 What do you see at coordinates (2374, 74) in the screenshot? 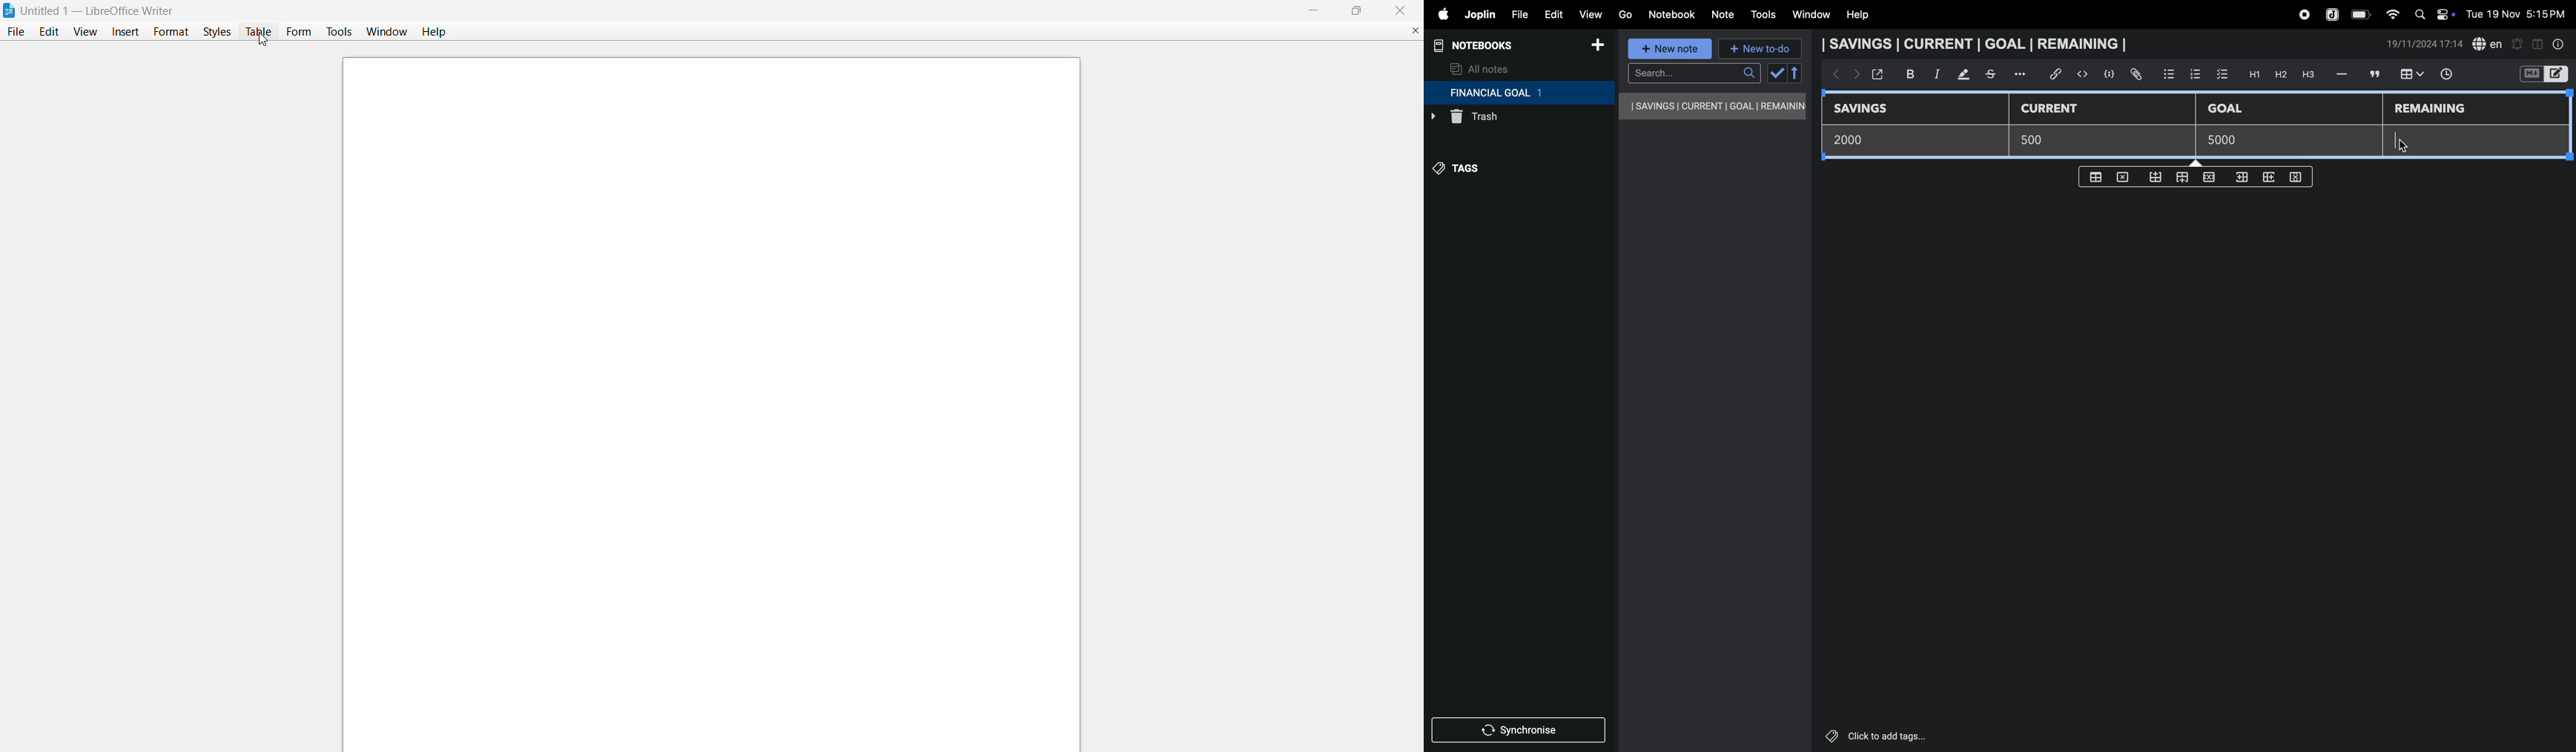
I see `comment` at bounding box center [2374, 74].